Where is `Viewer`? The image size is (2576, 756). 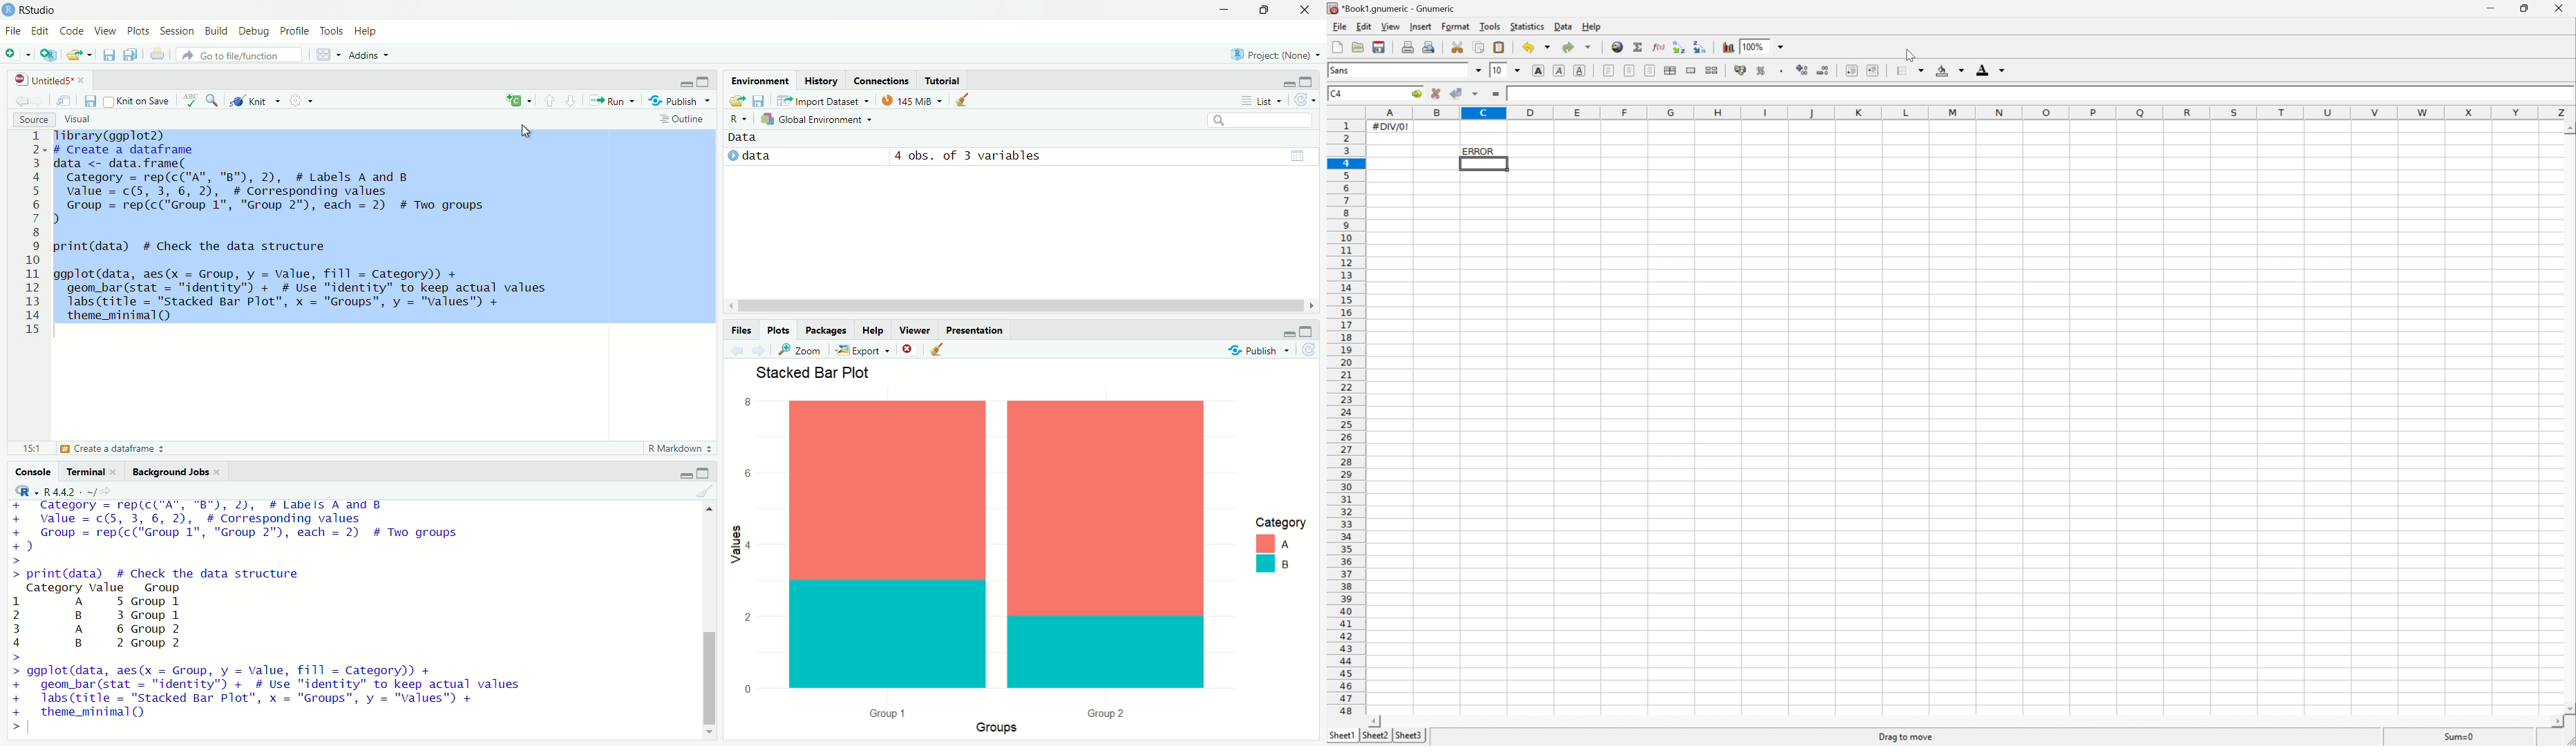
Viewer is located at coordinates (914, 330).